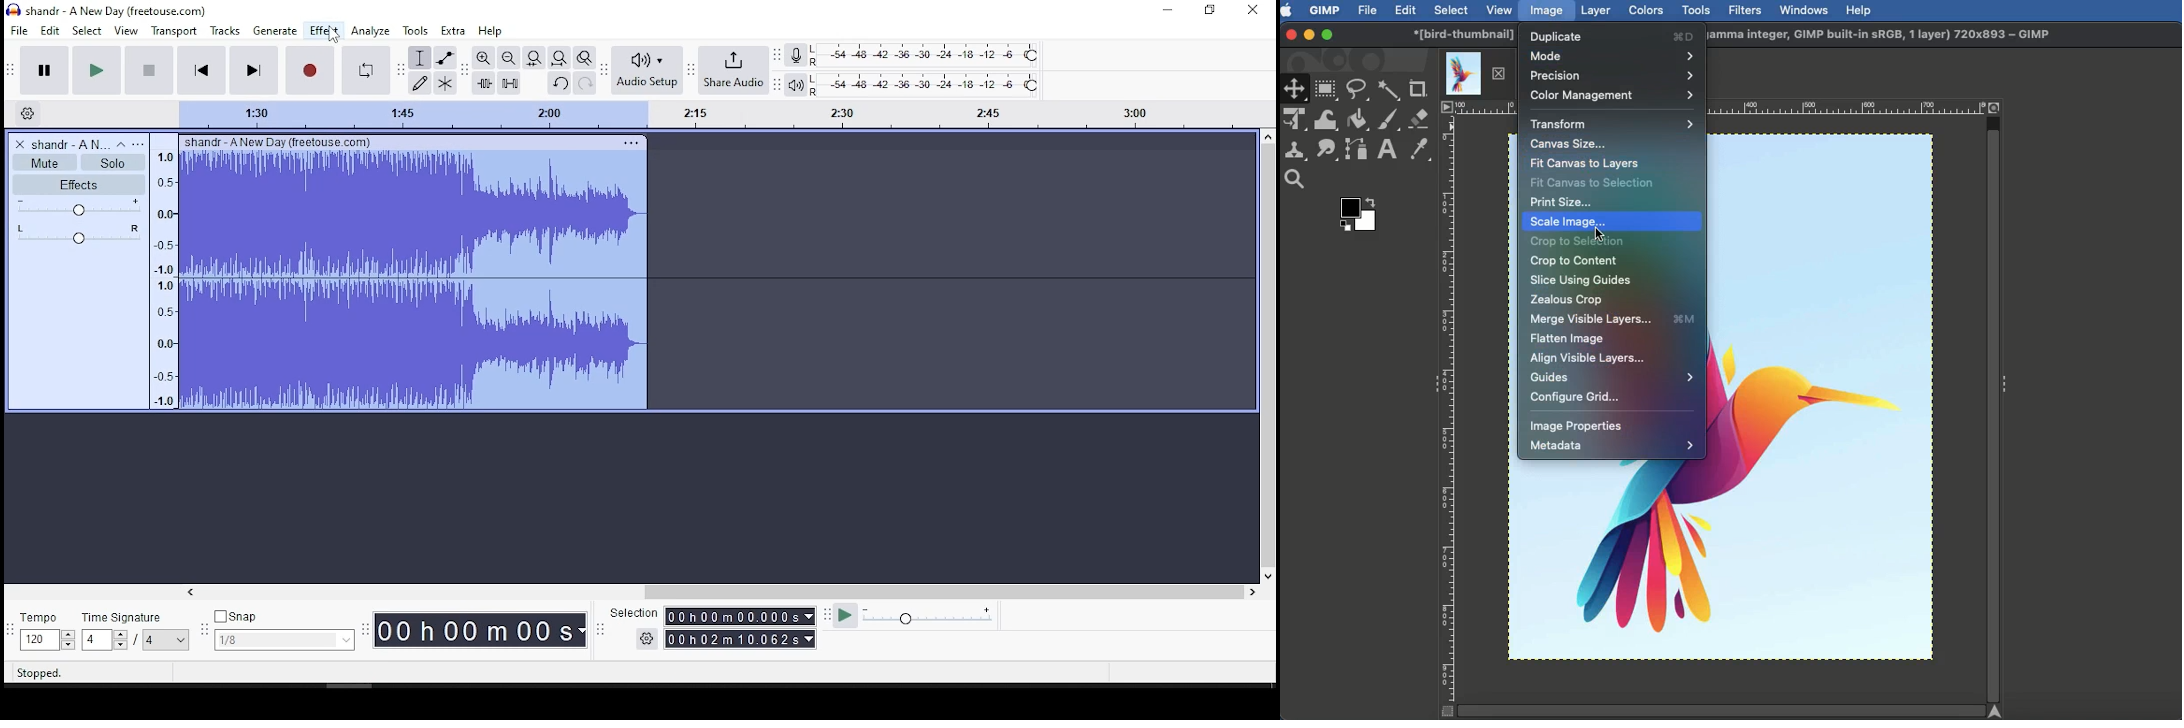  What do you see at coordinates (489, 30) in the screenshot?
I see `help` at bounding box center [489, 30].